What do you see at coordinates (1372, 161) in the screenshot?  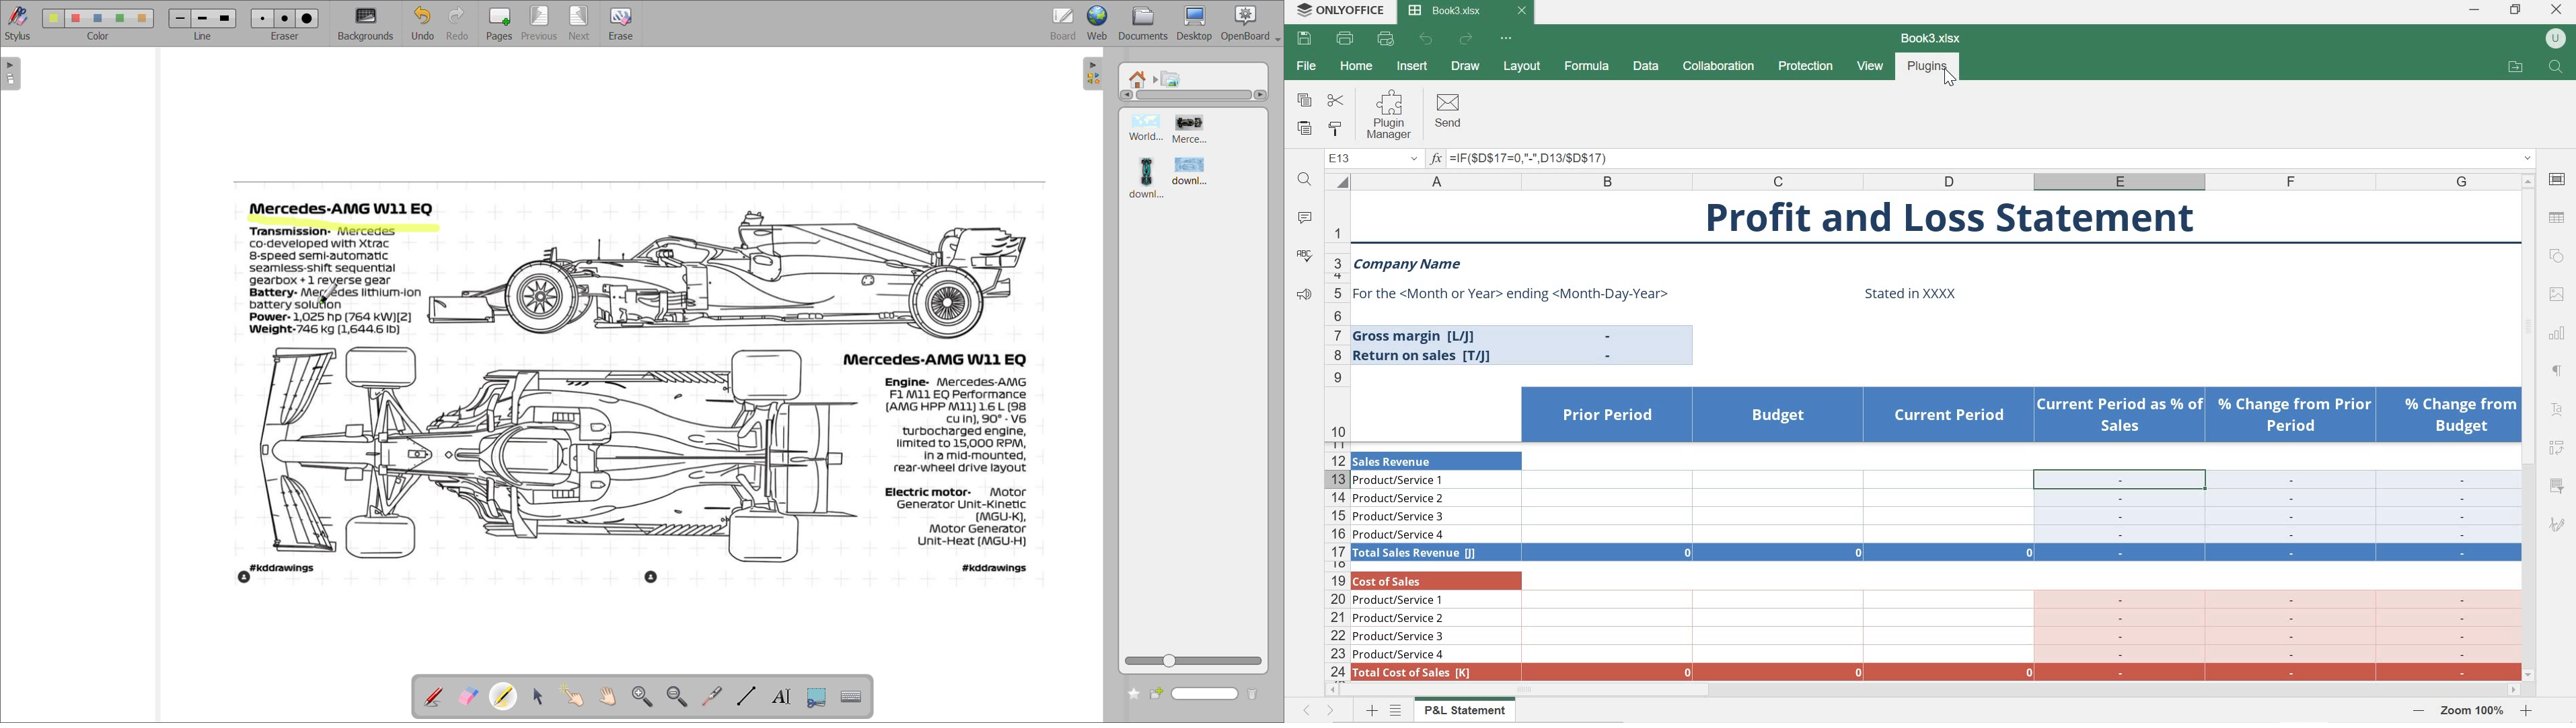 I see `insert cell location` at bounding box center [1372, 161].